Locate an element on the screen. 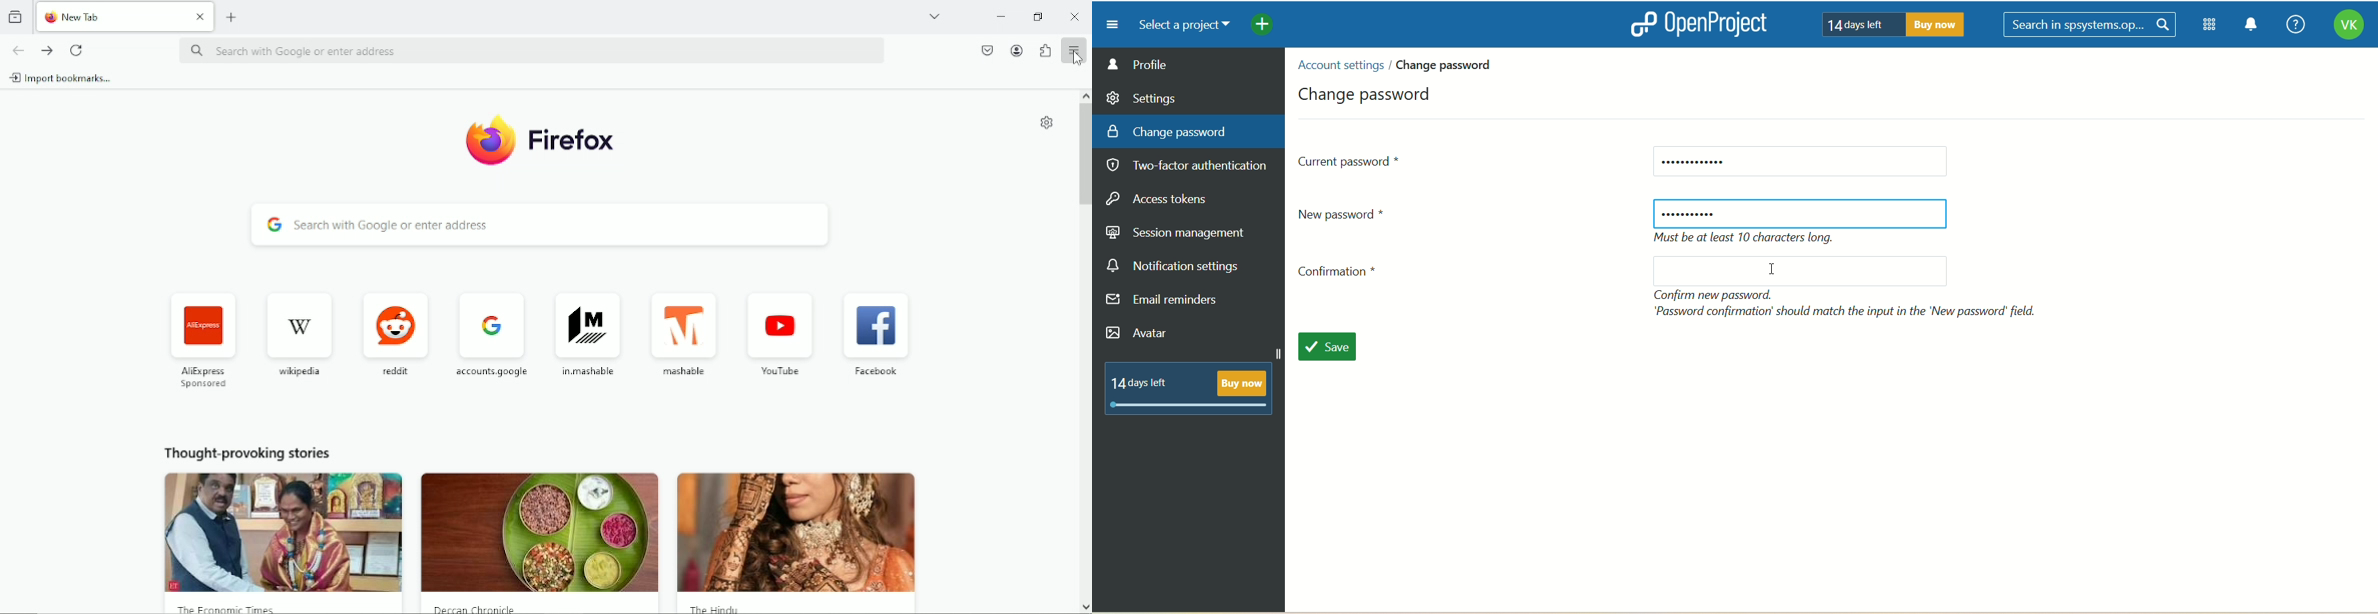 Image resolution: width=2380 pixels, height=616 pixels. accounts goggle is located at coordinates (491, 331).